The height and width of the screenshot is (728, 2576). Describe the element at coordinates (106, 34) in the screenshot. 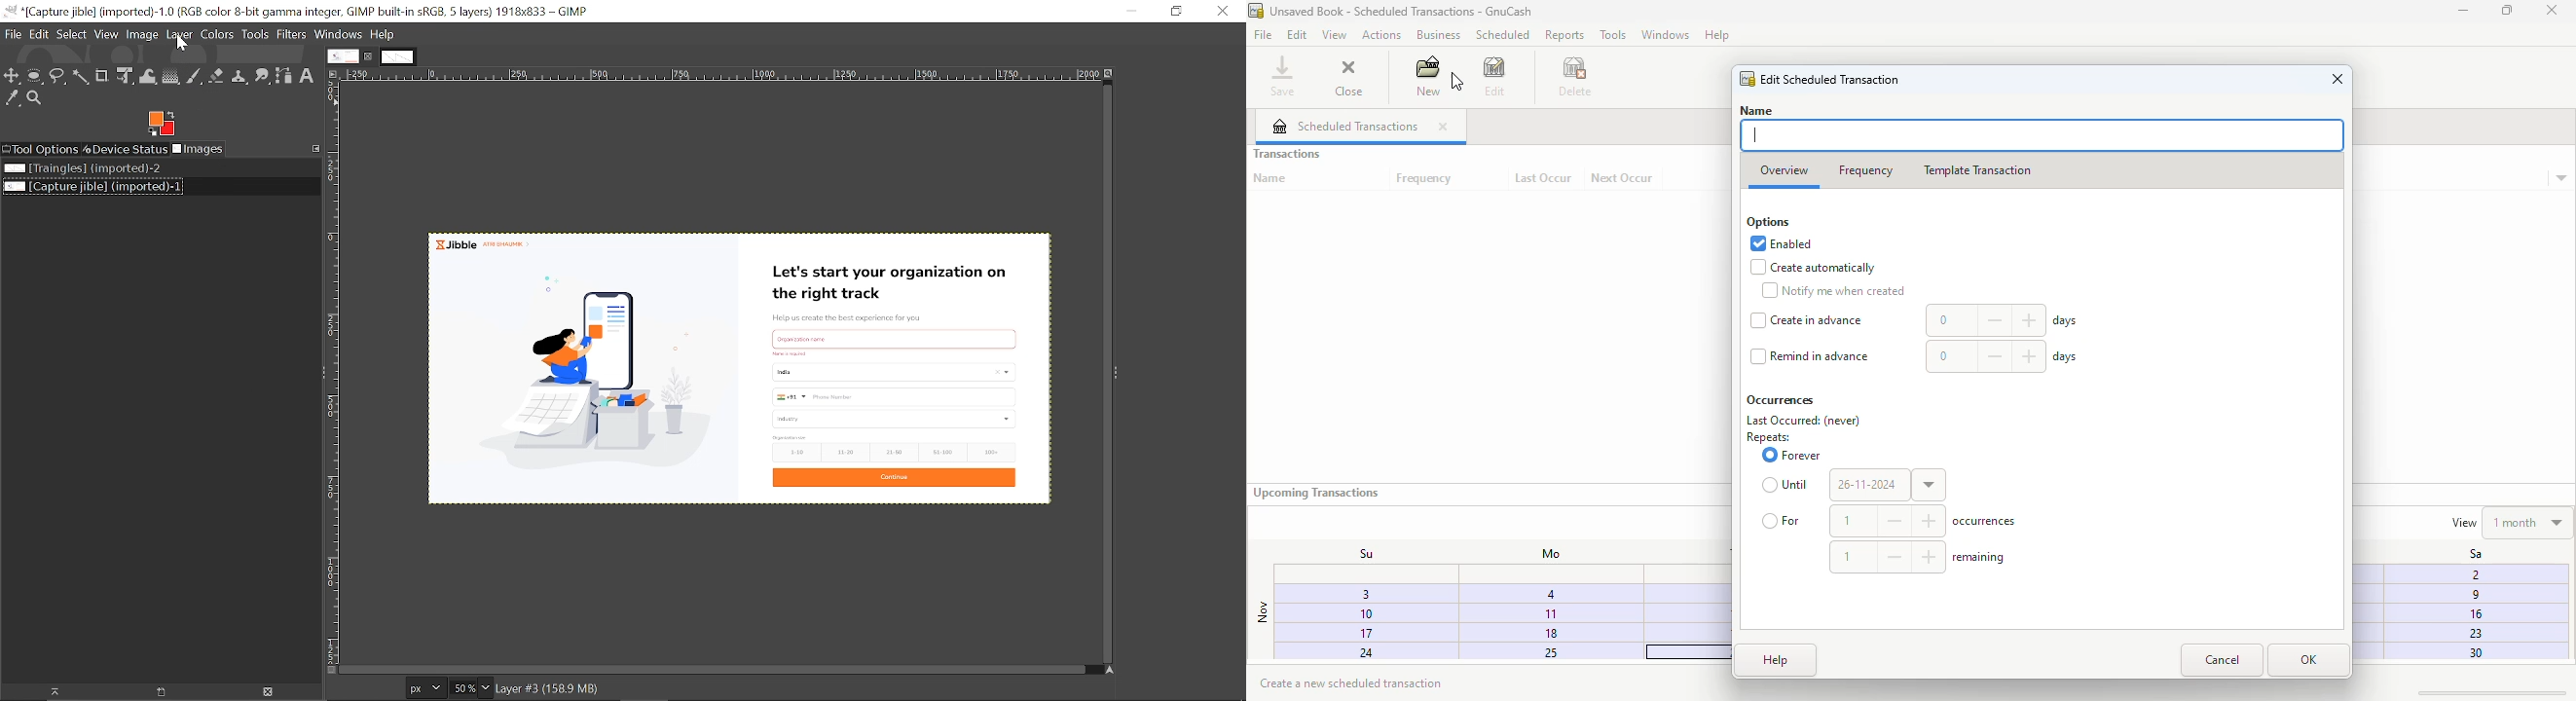

I see `View` at that location.